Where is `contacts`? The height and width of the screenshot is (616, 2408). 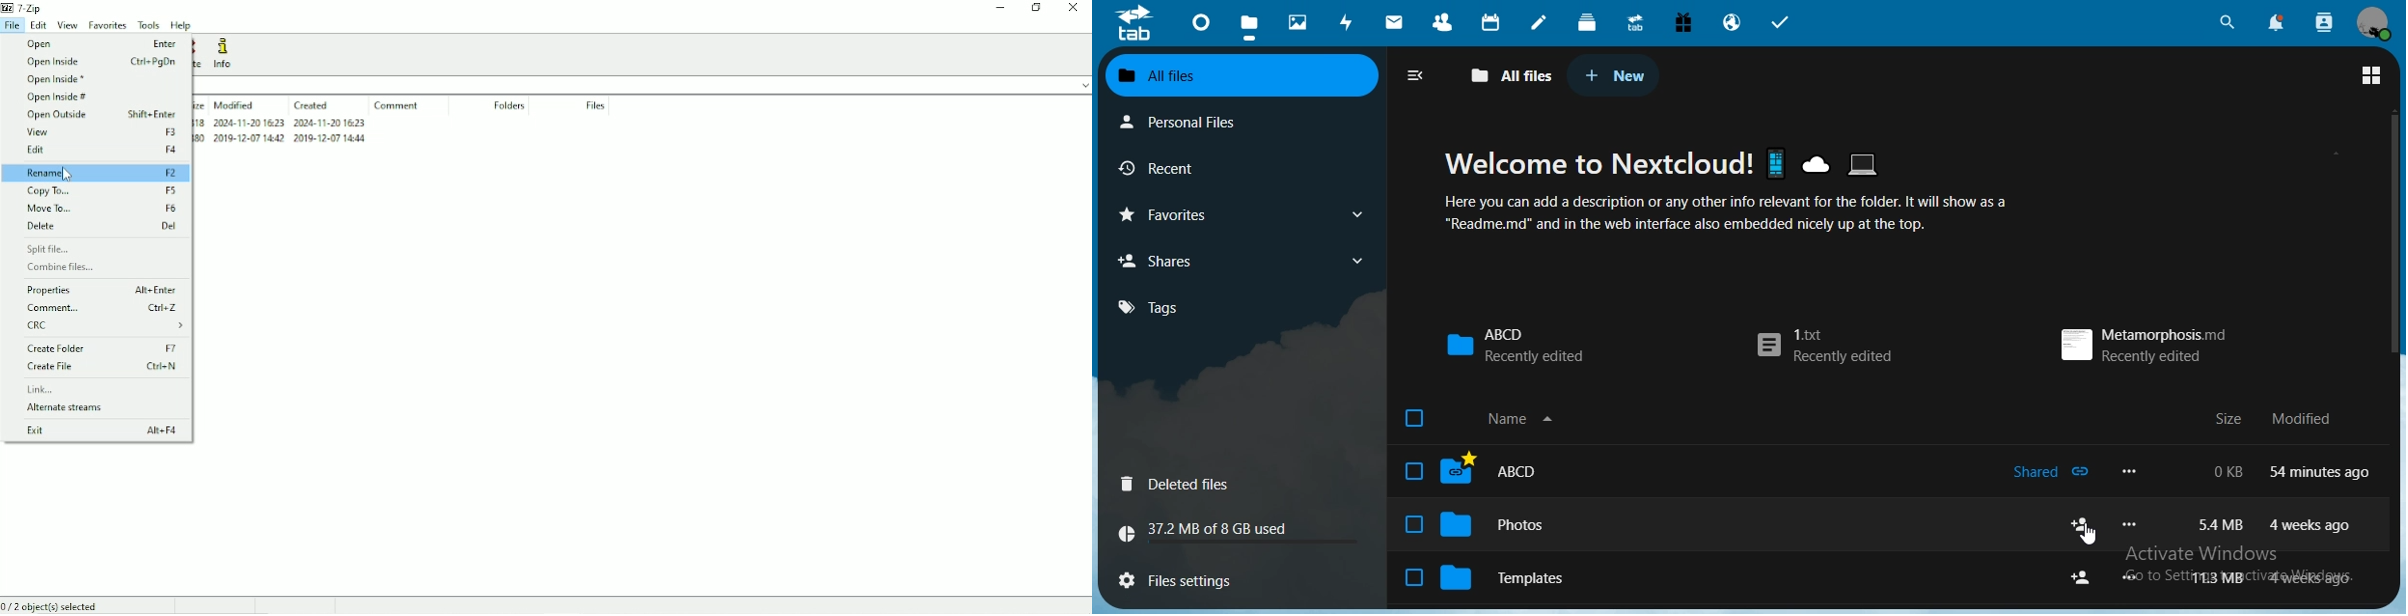
contacts is located at coordinates (1448, 24).